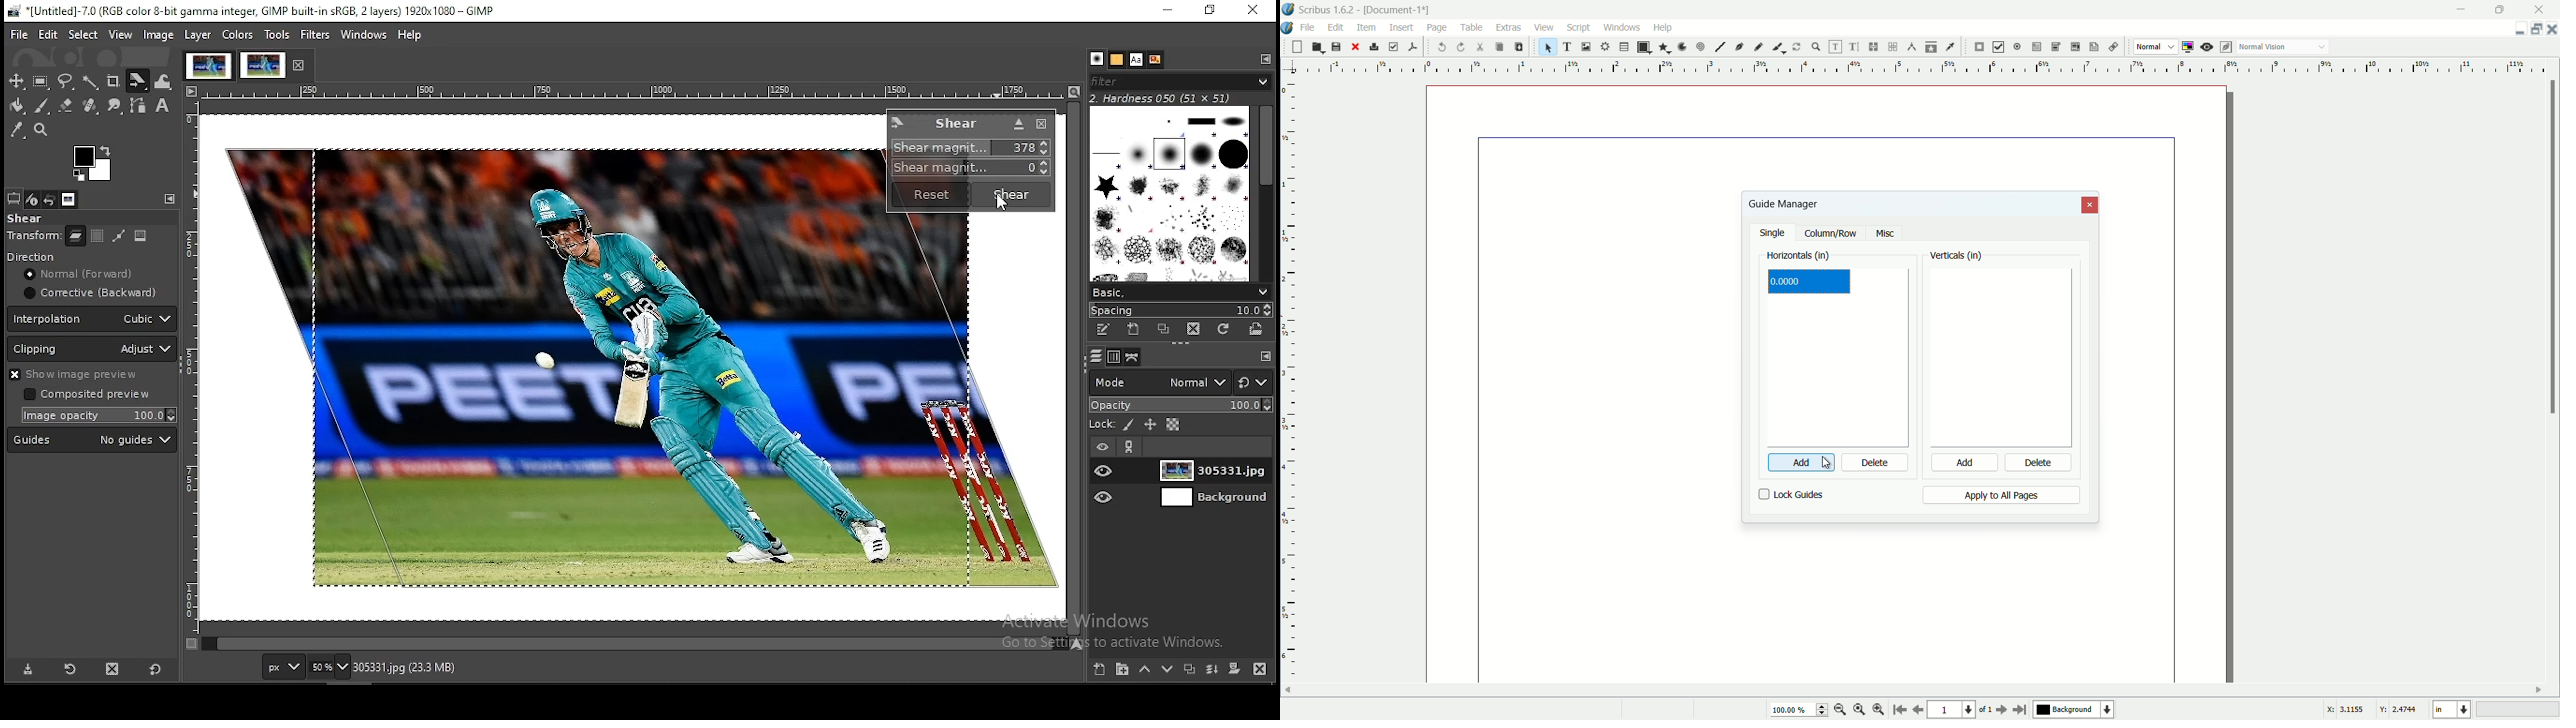 The height and width of the screenshot is (728, 2576). Describe the element at coordinates (1885, 234) in the screenshot. I see `misc` at that location.